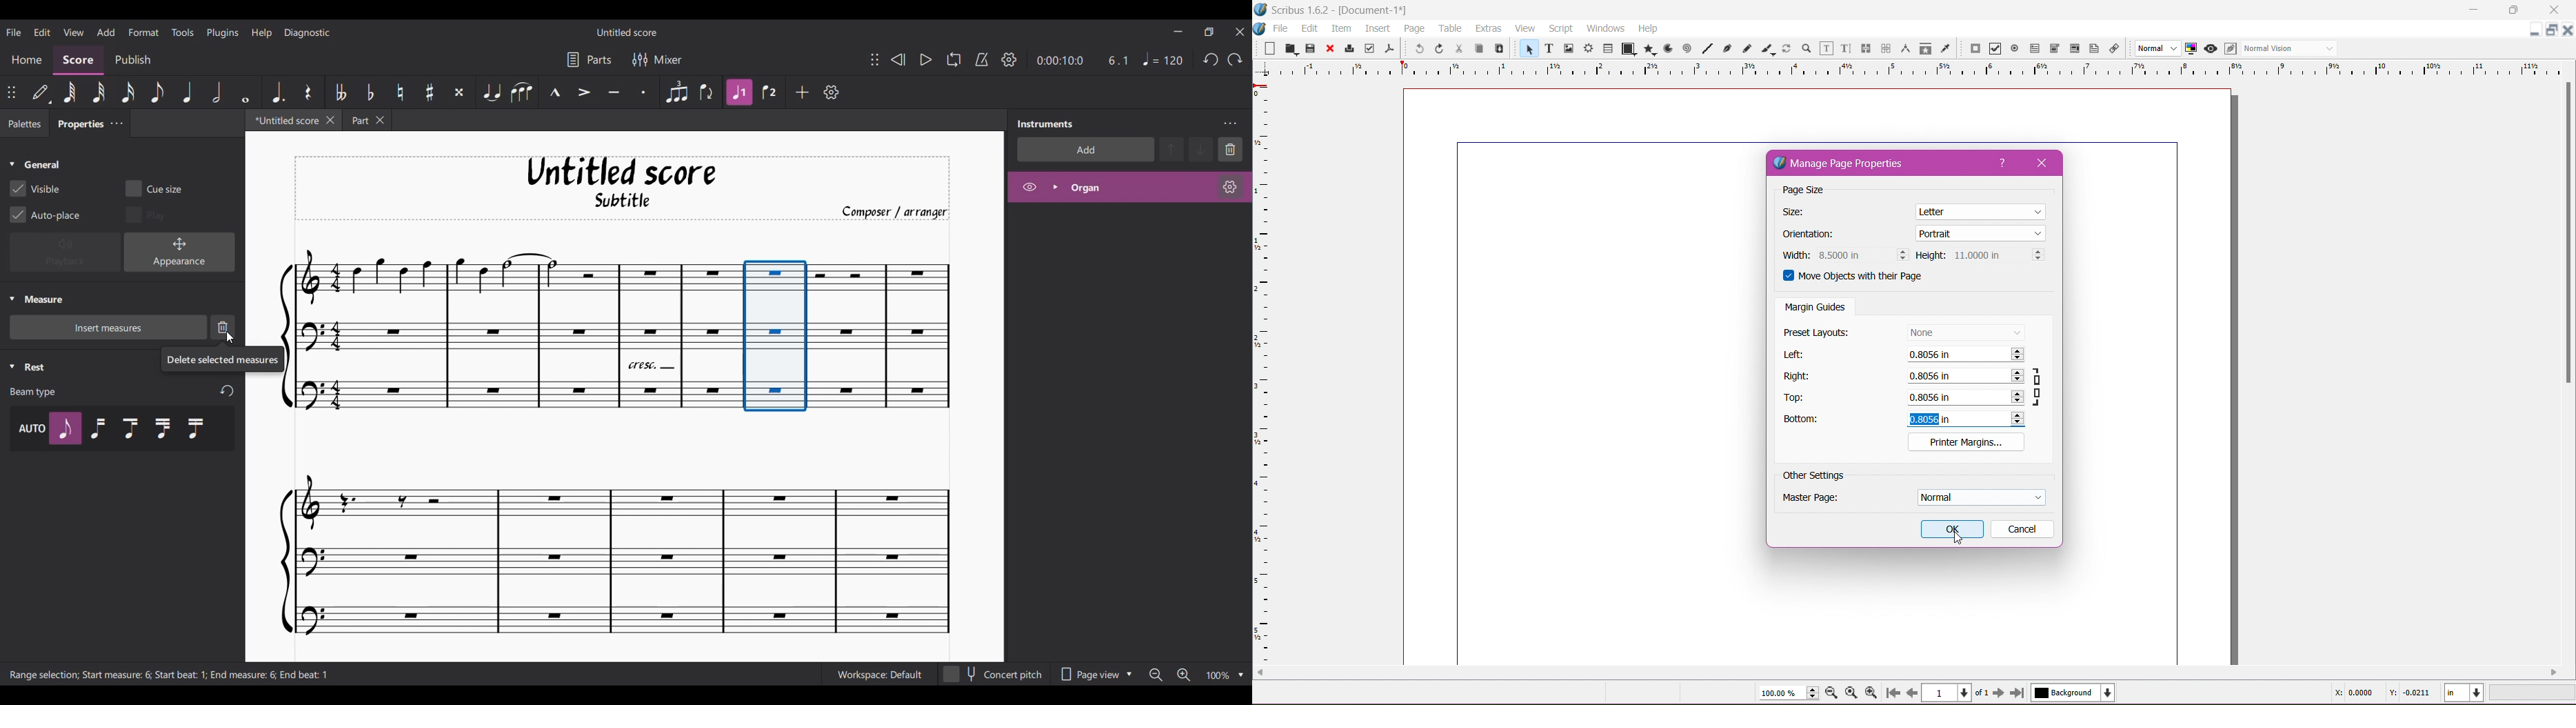 This screenshot has width=2576, height=728. I want to click on Application Name, Version - Document Title, so click(1345, 10).